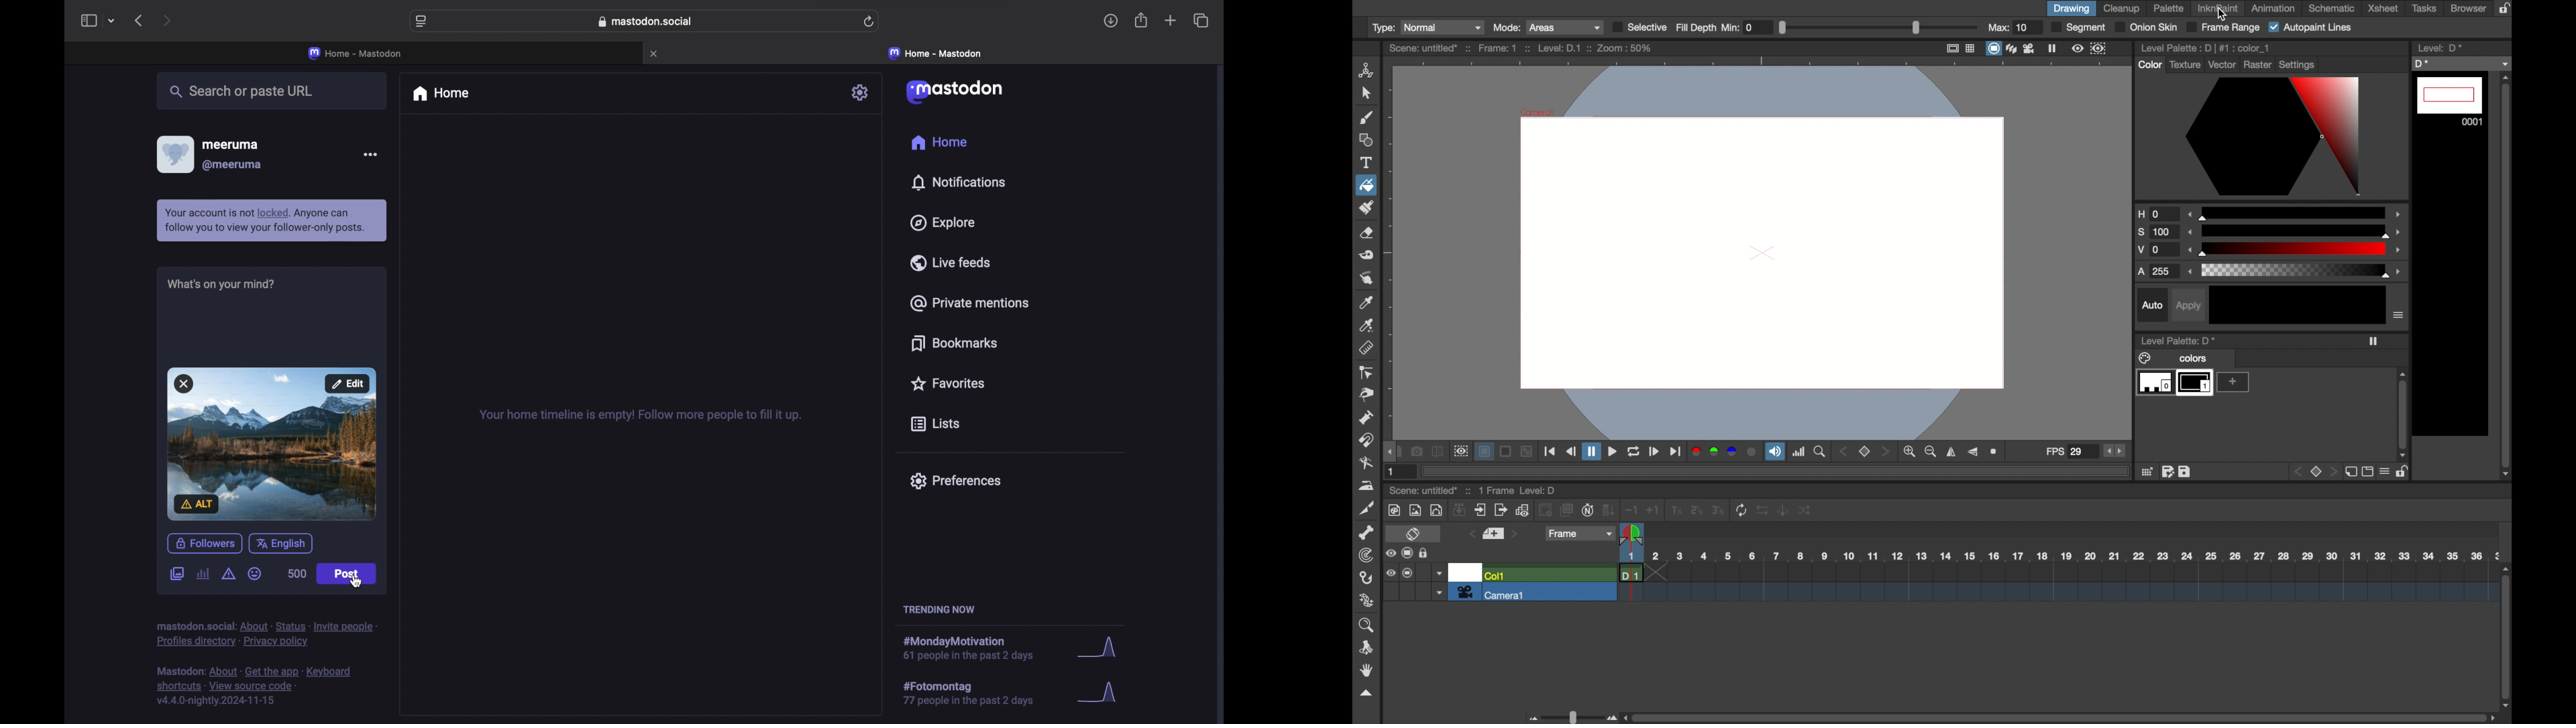  Describe the element at coordinates (1459, 509) in the screenshot. I see `down` at that location.